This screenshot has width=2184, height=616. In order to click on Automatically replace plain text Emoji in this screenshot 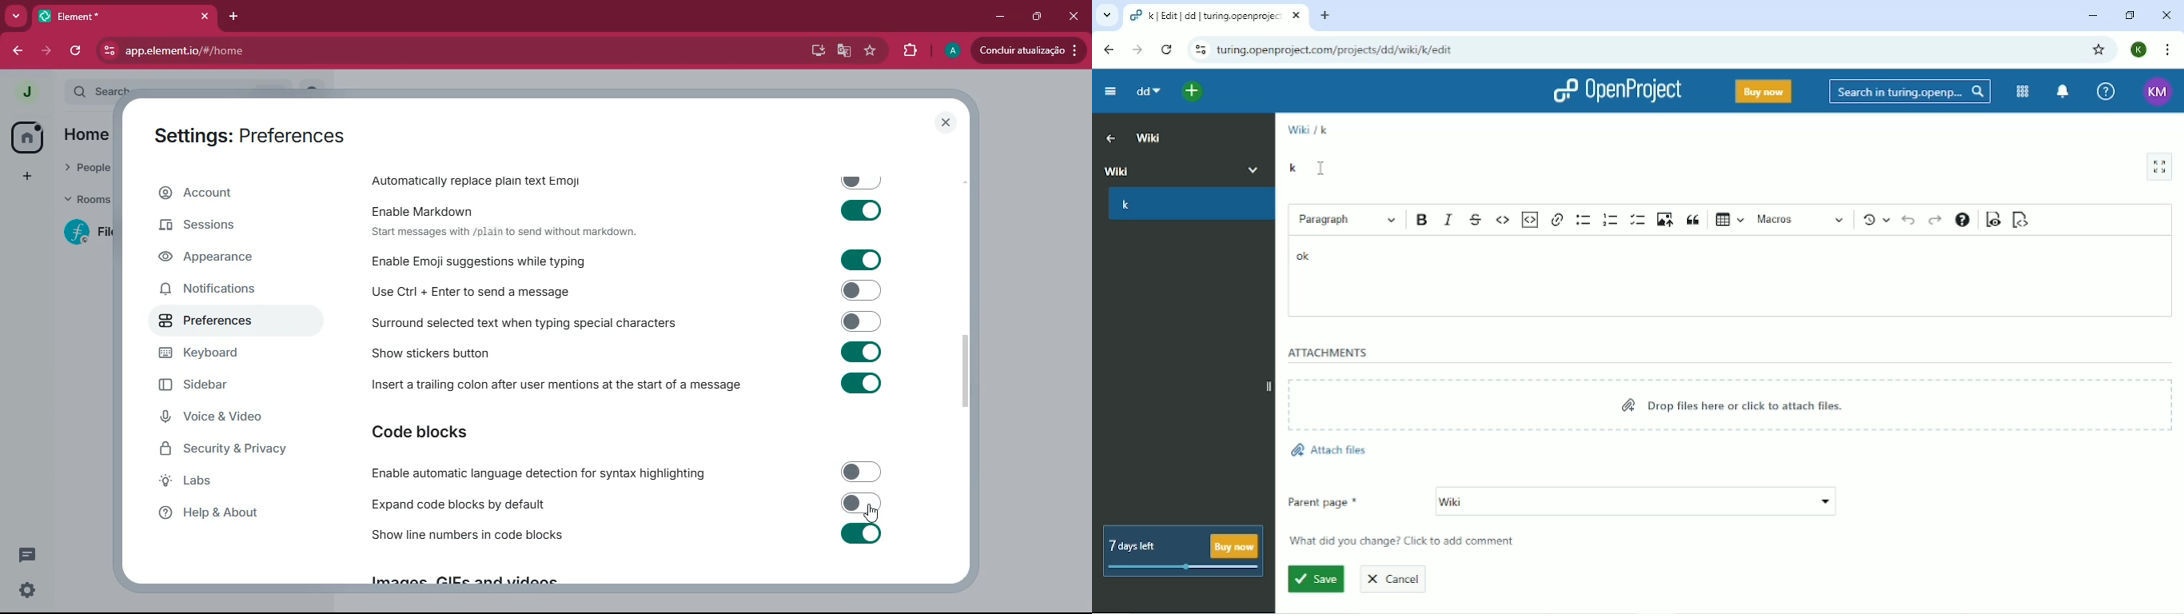, I will do `click(628, 177)`.